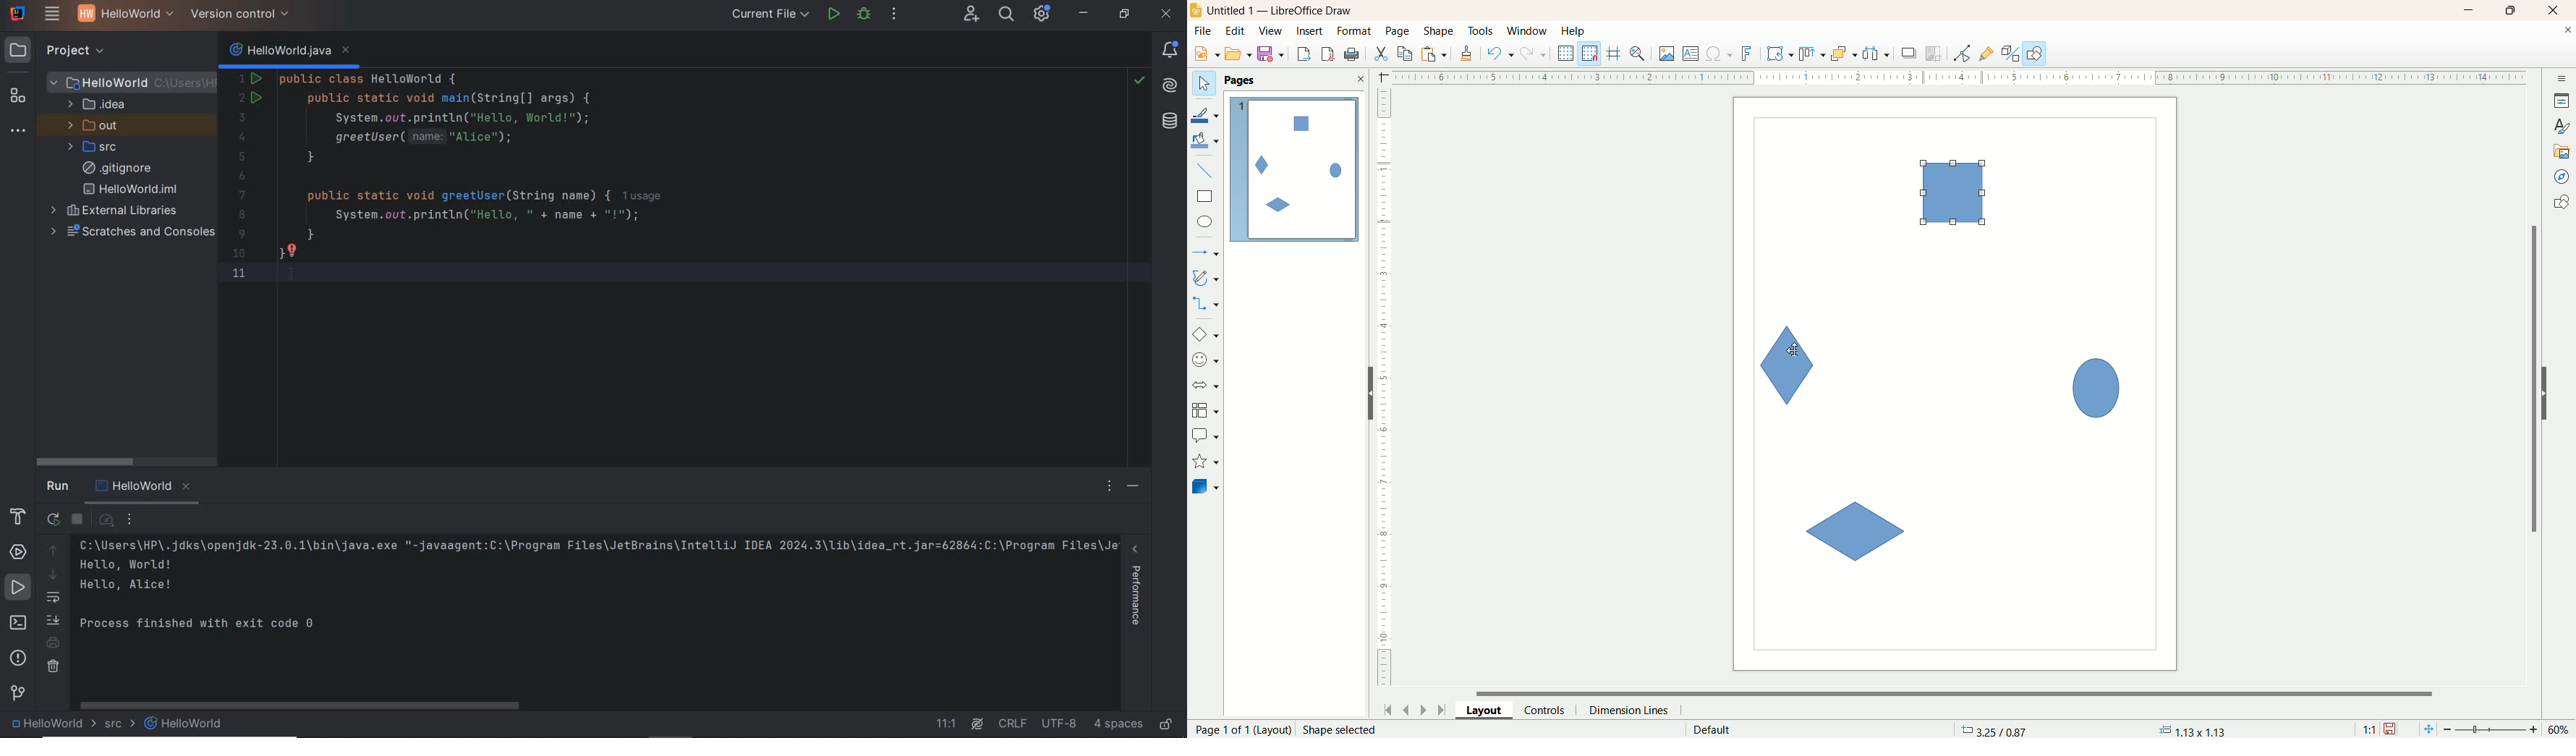  I want to click on gluepoint function, so click(1986, 54).